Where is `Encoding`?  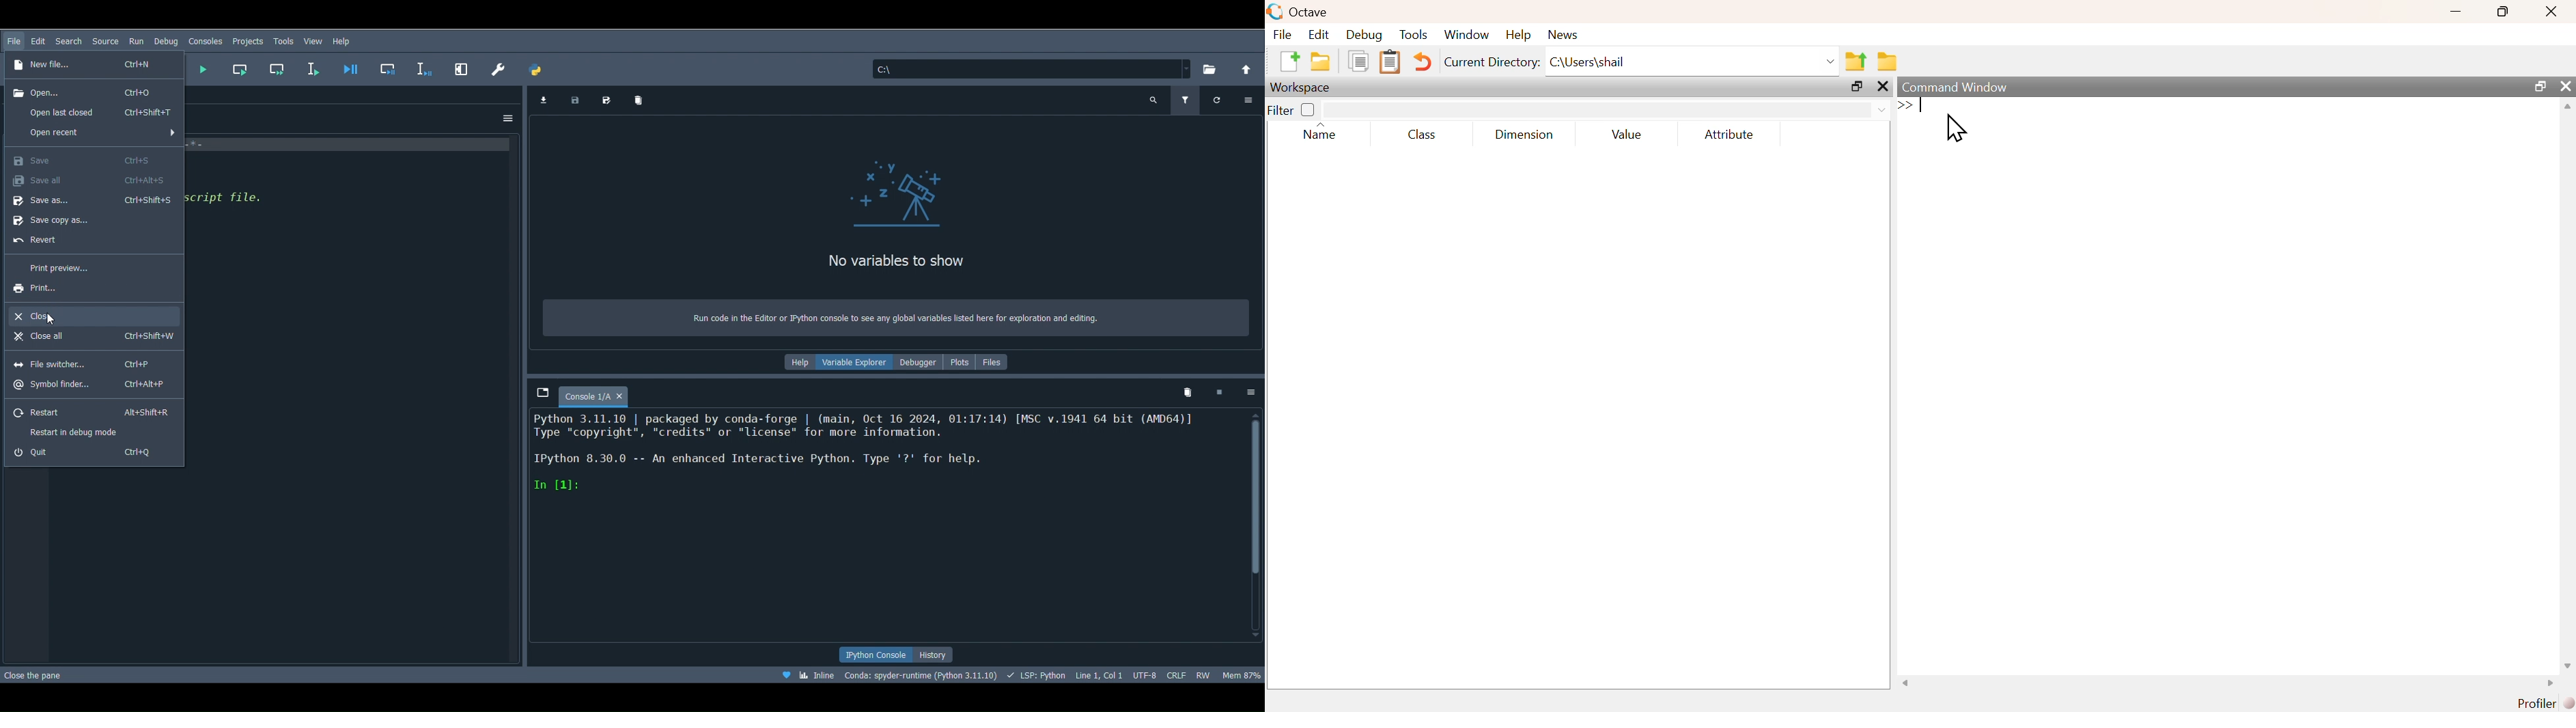 Encoding is located at coordinates (1147, 675).